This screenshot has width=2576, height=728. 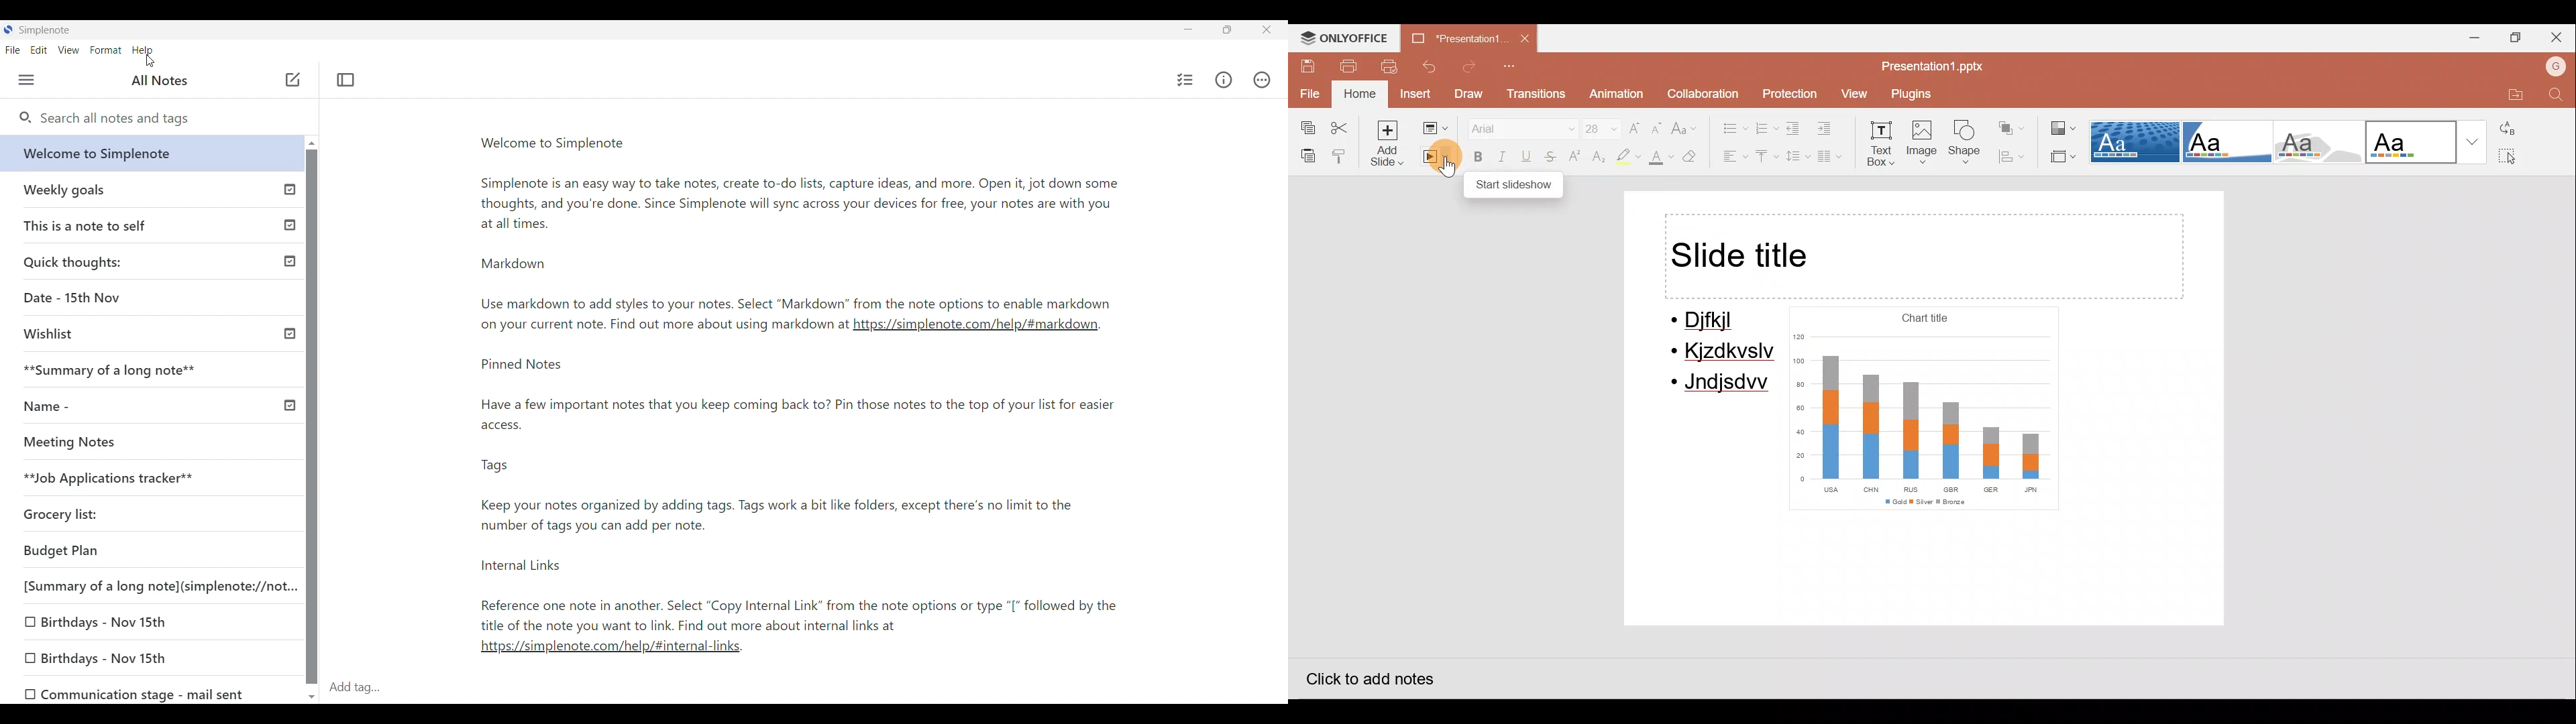 I want to click on Text box, so click(x=1882, y=143).